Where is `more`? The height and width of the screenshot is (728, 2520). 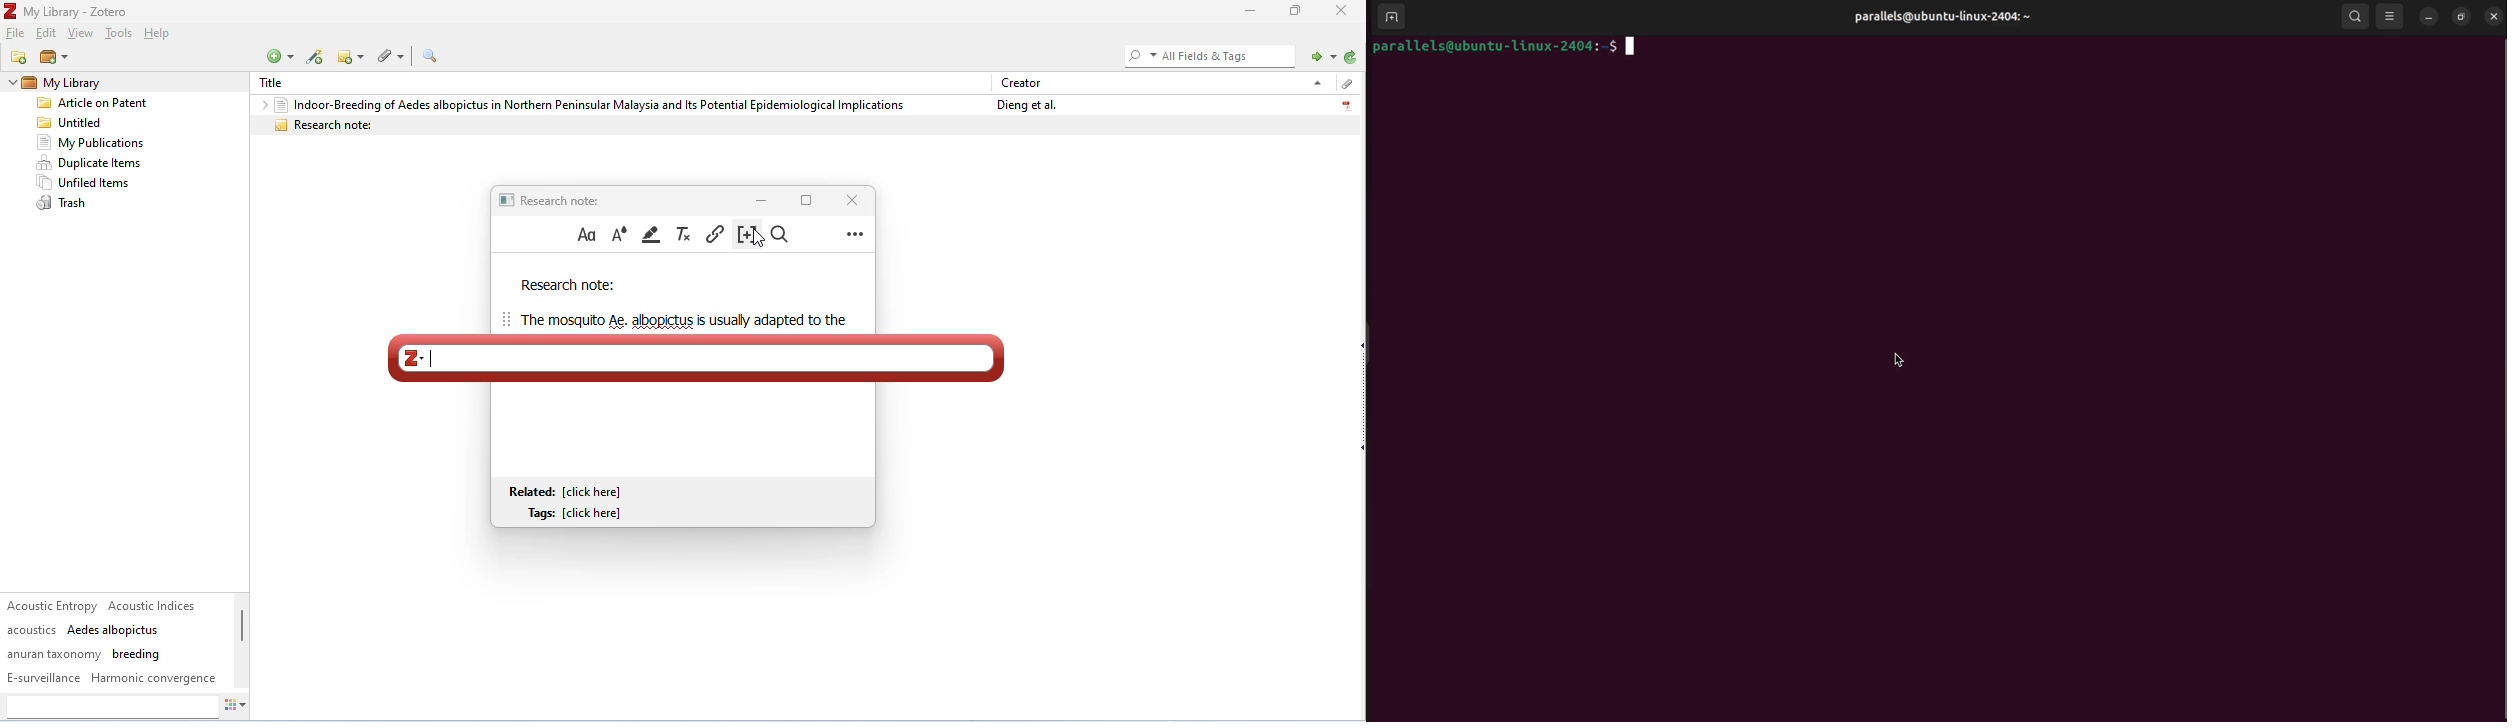 more is located at coordinates (855, 233).